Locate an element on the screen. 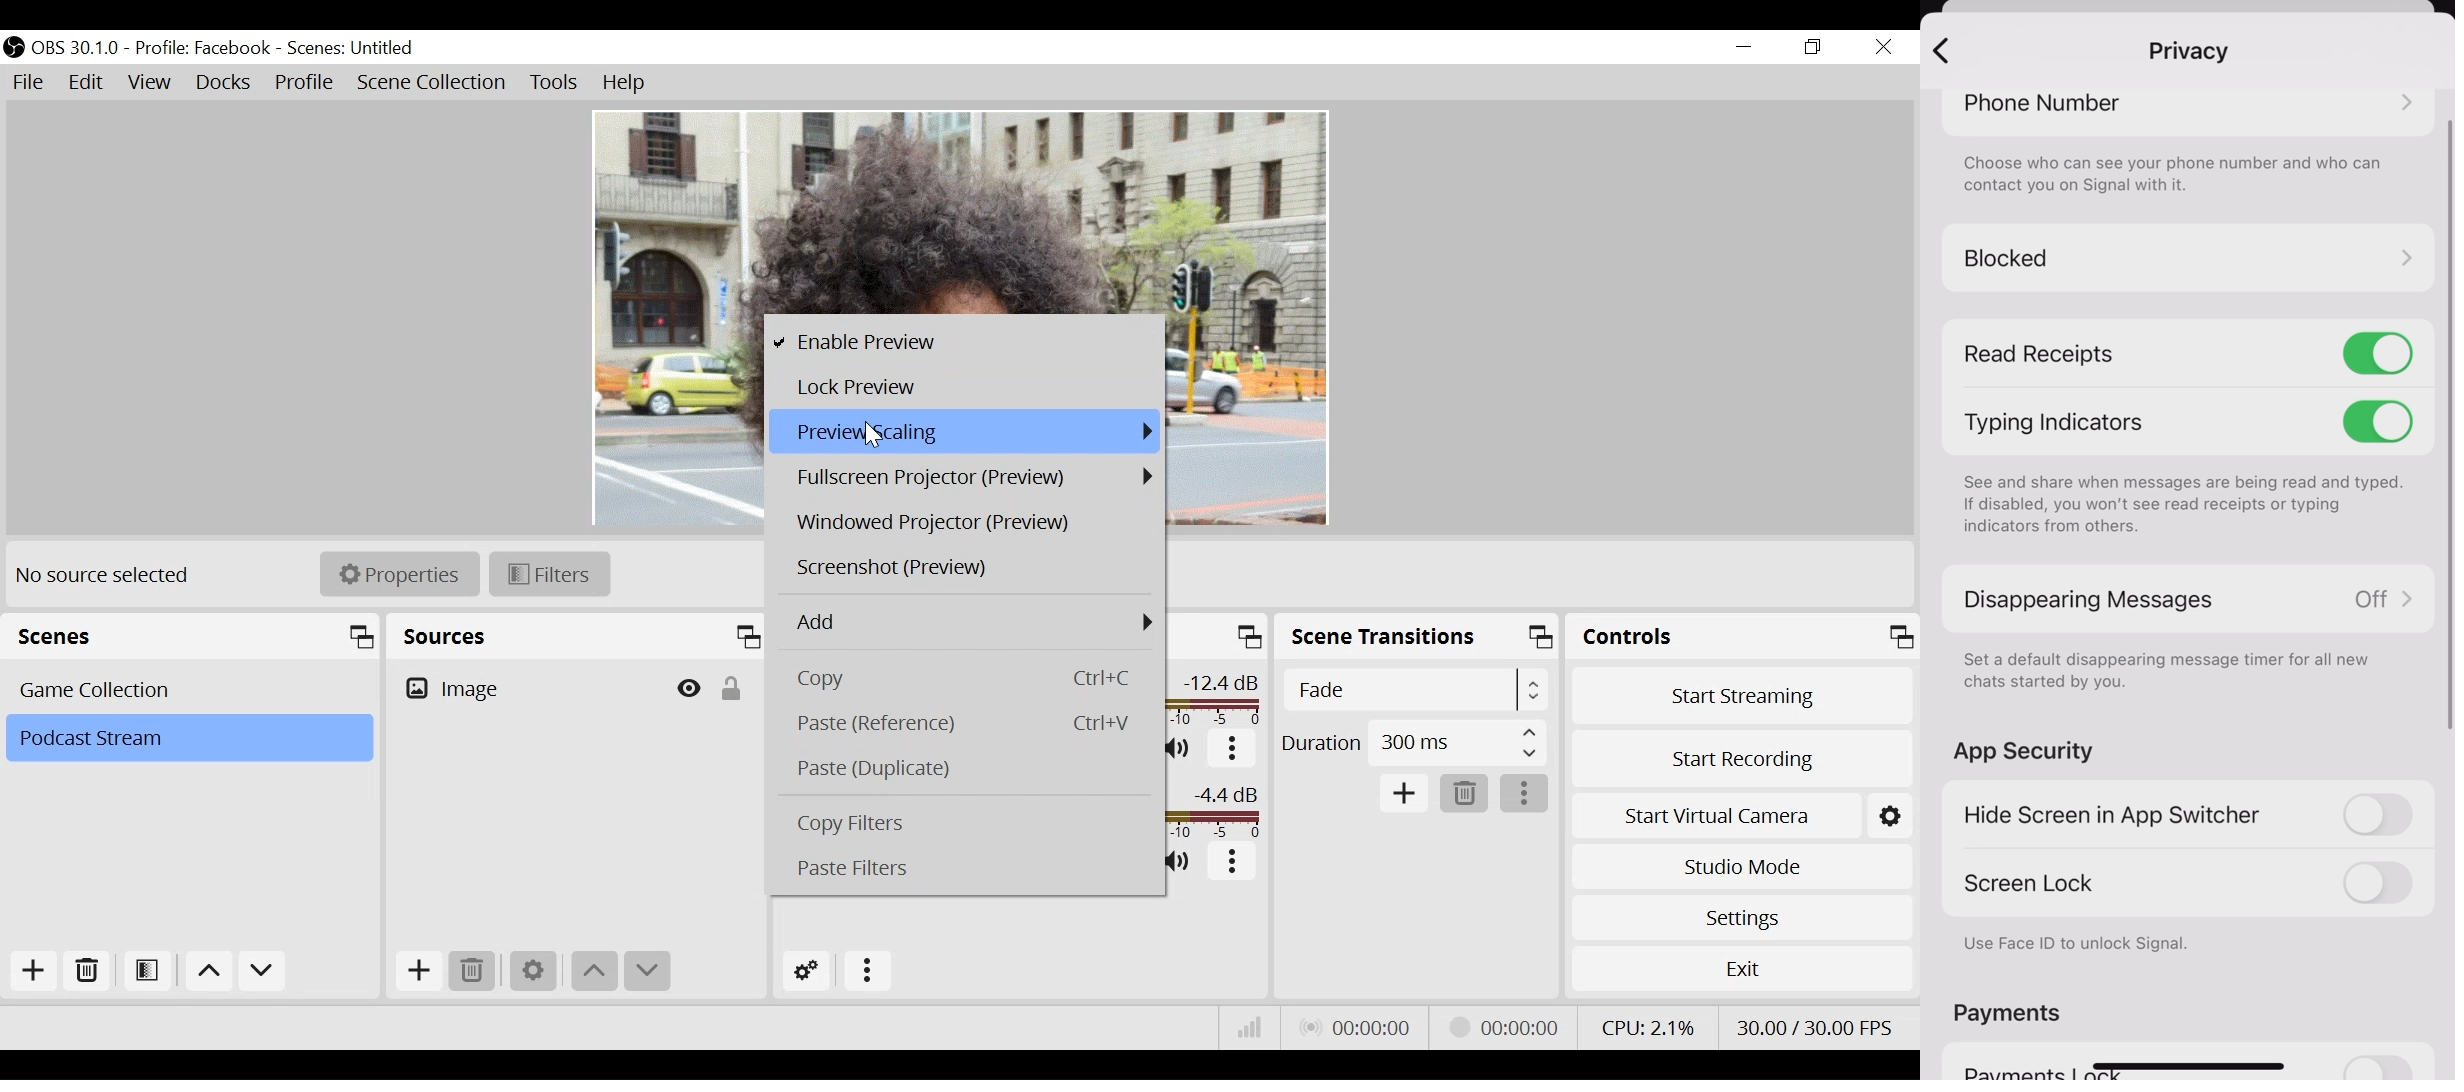 The width and height of the screenshot is (2464, 1092). Remove is located at coordinates (1466, 794).